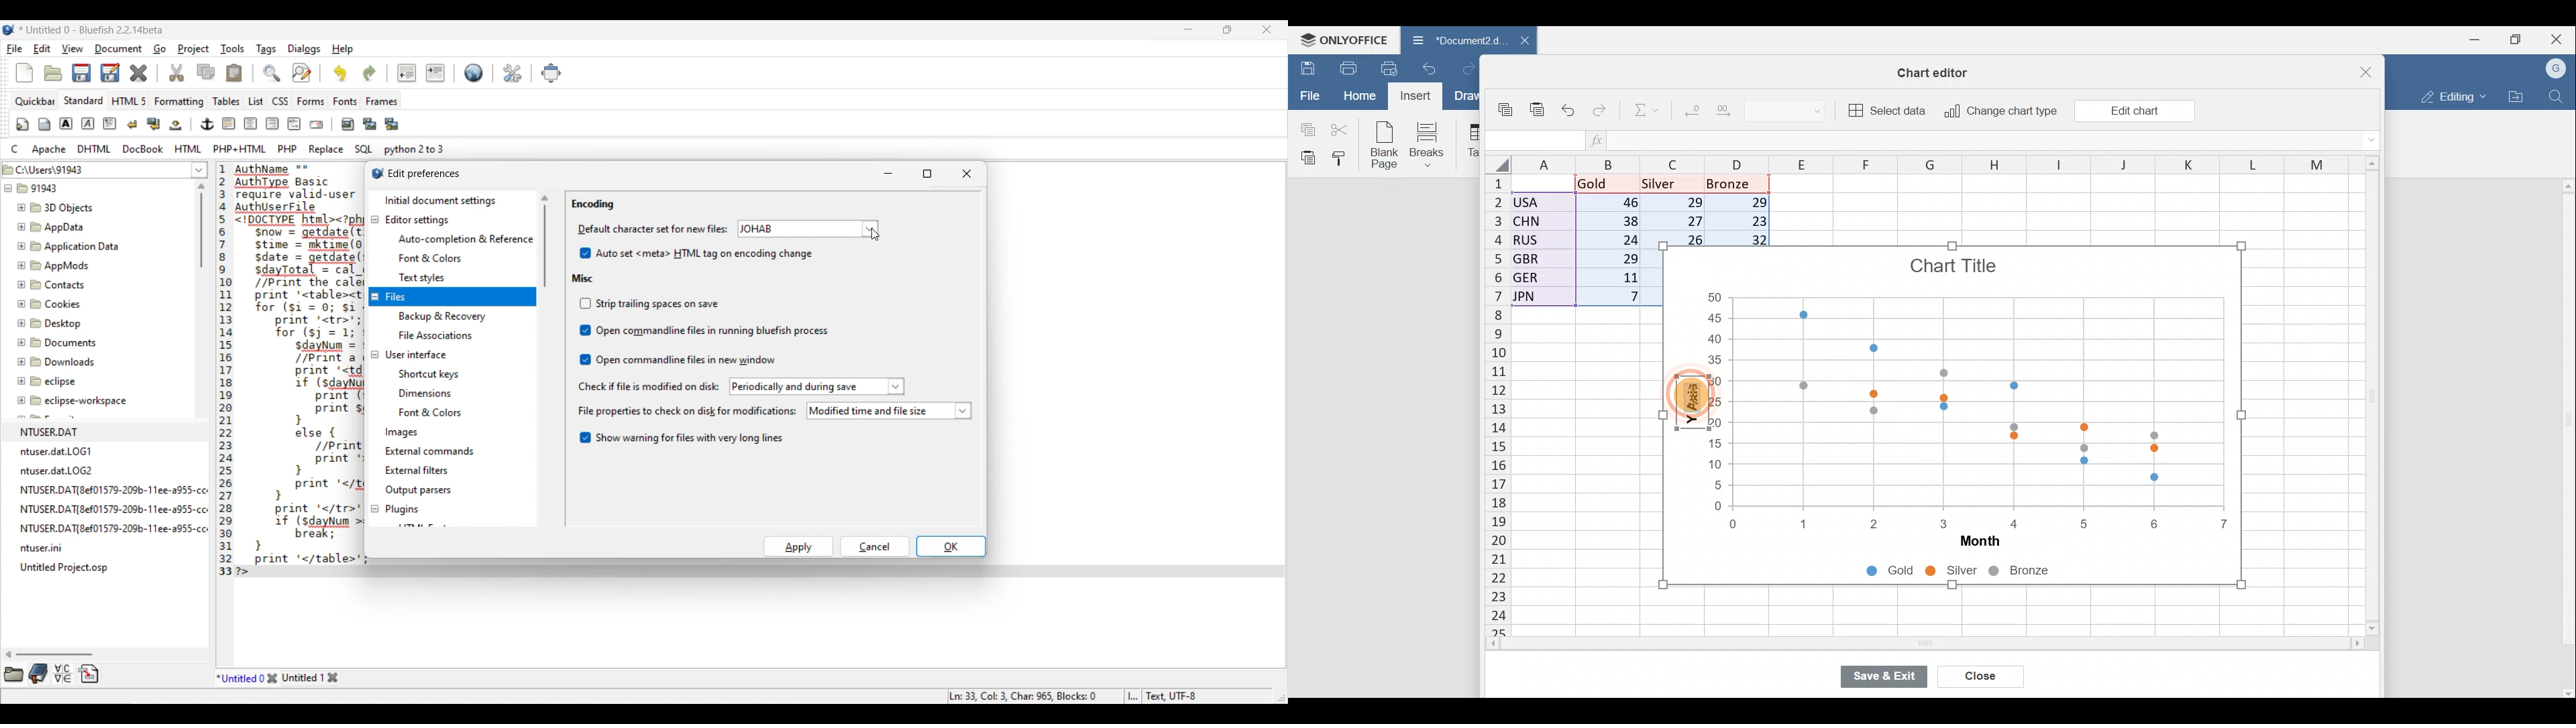 This screenshot has height=728, width=2576. Describe the element at coordinates (1580, 245) in the screenshot. I see `Data` at that location.